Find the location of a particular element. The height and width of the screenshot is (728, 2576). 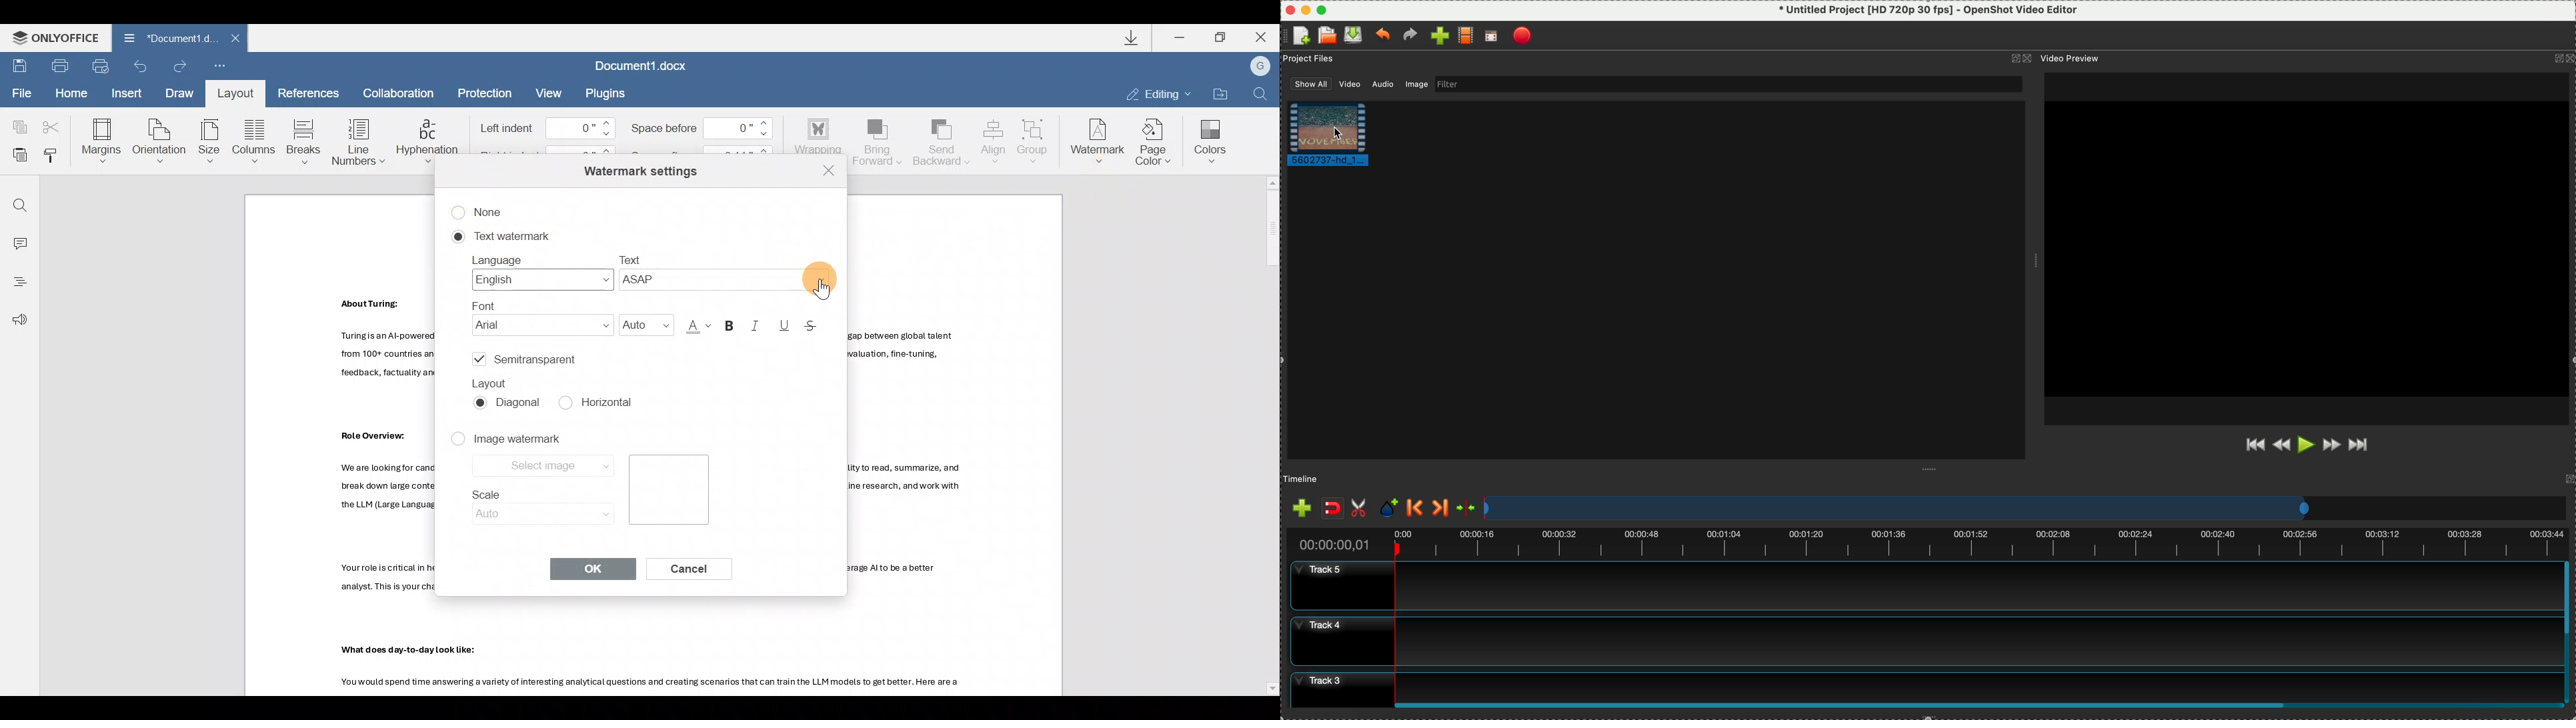

Scale is located at coordinates (533, 506).